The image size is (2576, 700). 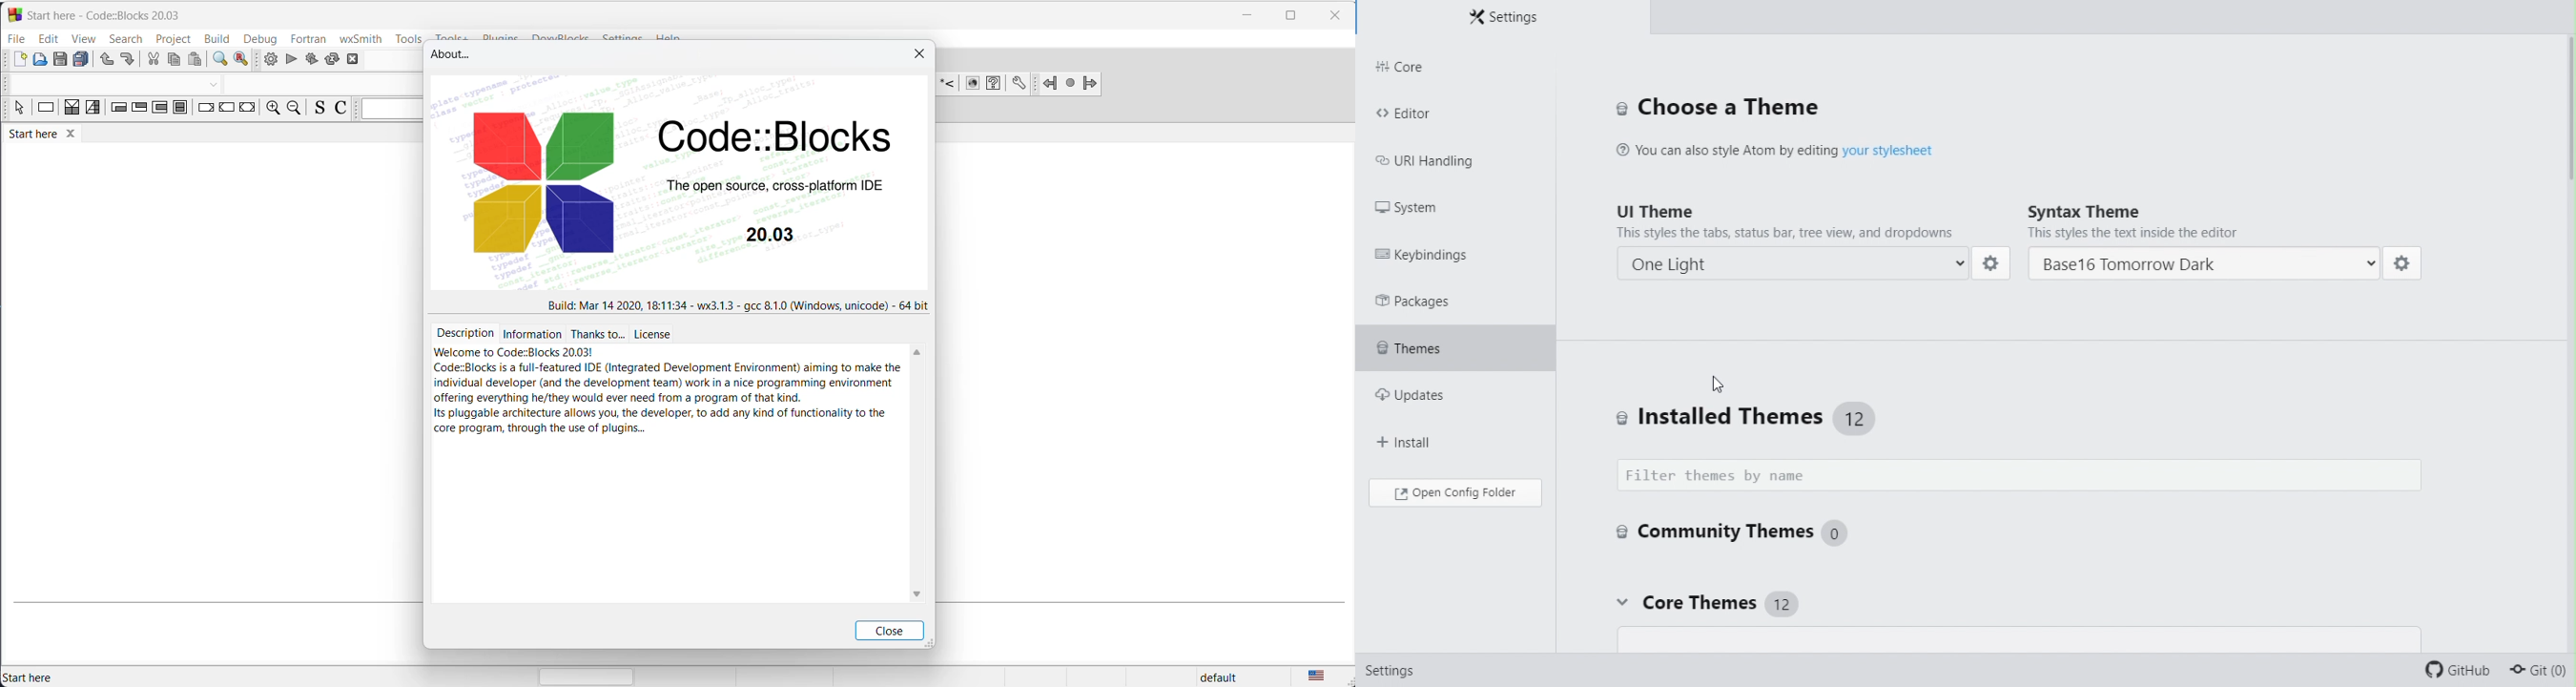 I want to click on start here, so click(x=108, y=14).